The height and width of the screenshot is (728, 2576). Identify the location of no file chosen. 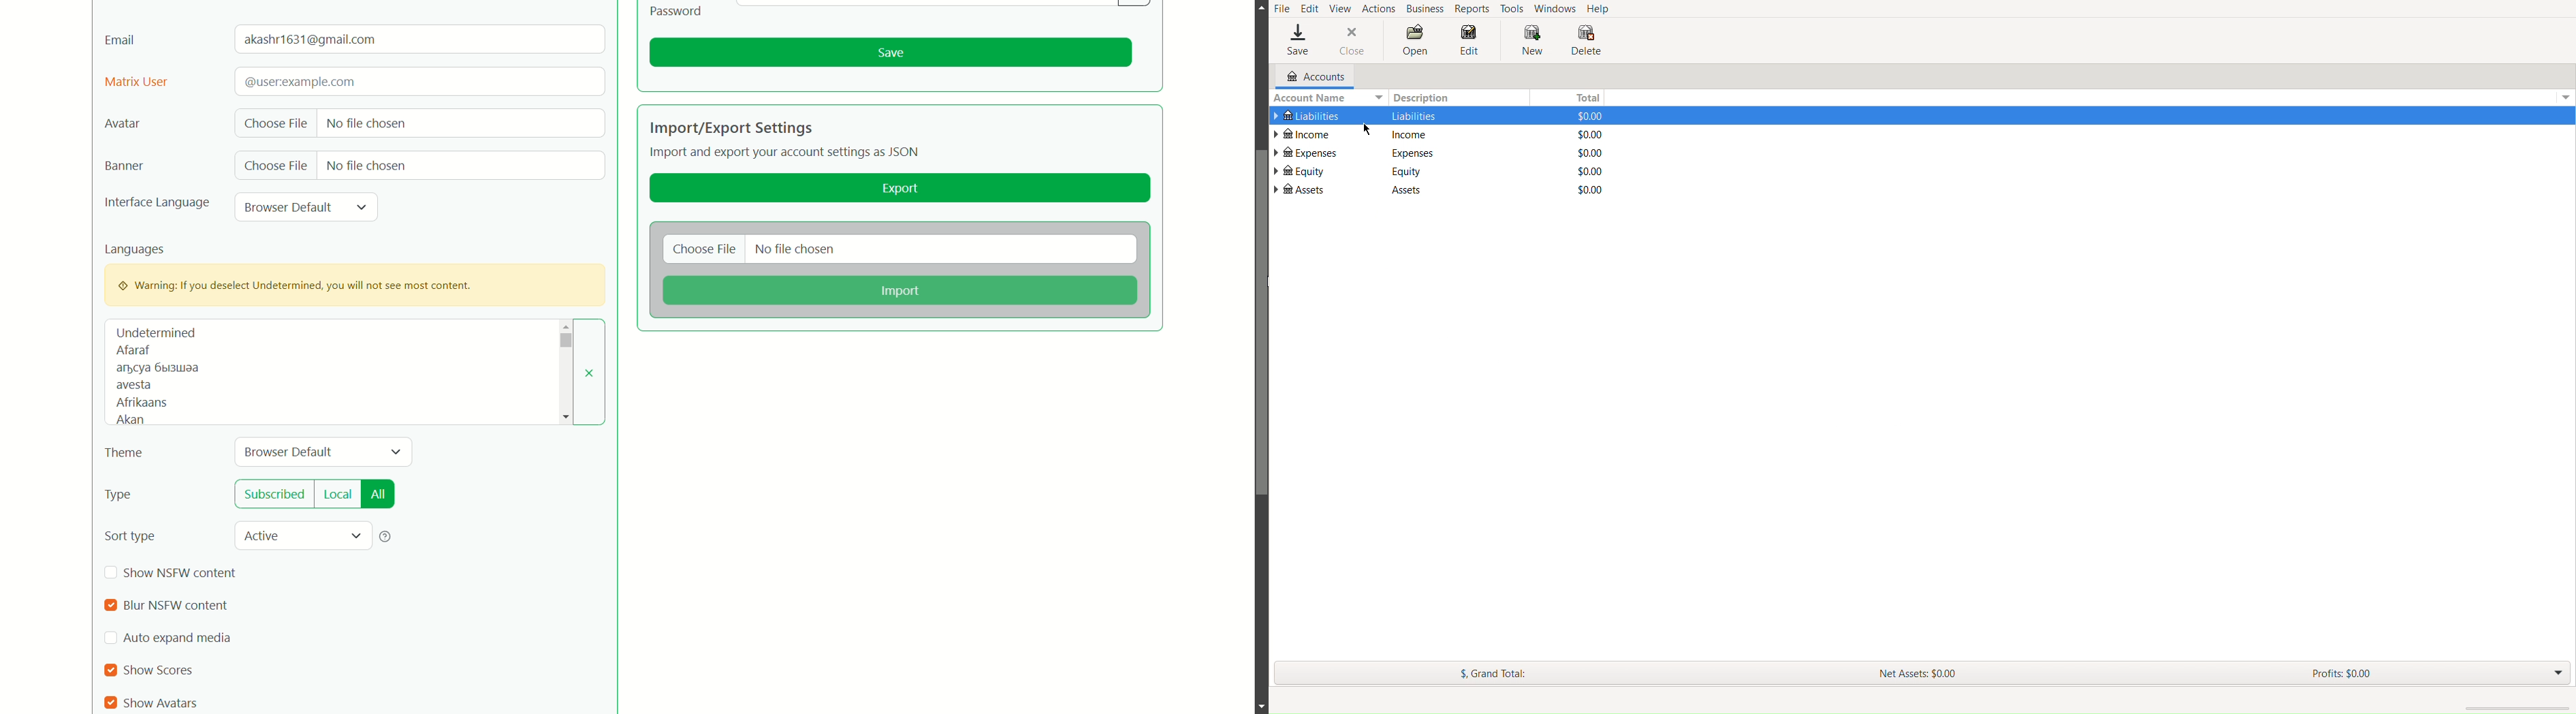
(366, 122).